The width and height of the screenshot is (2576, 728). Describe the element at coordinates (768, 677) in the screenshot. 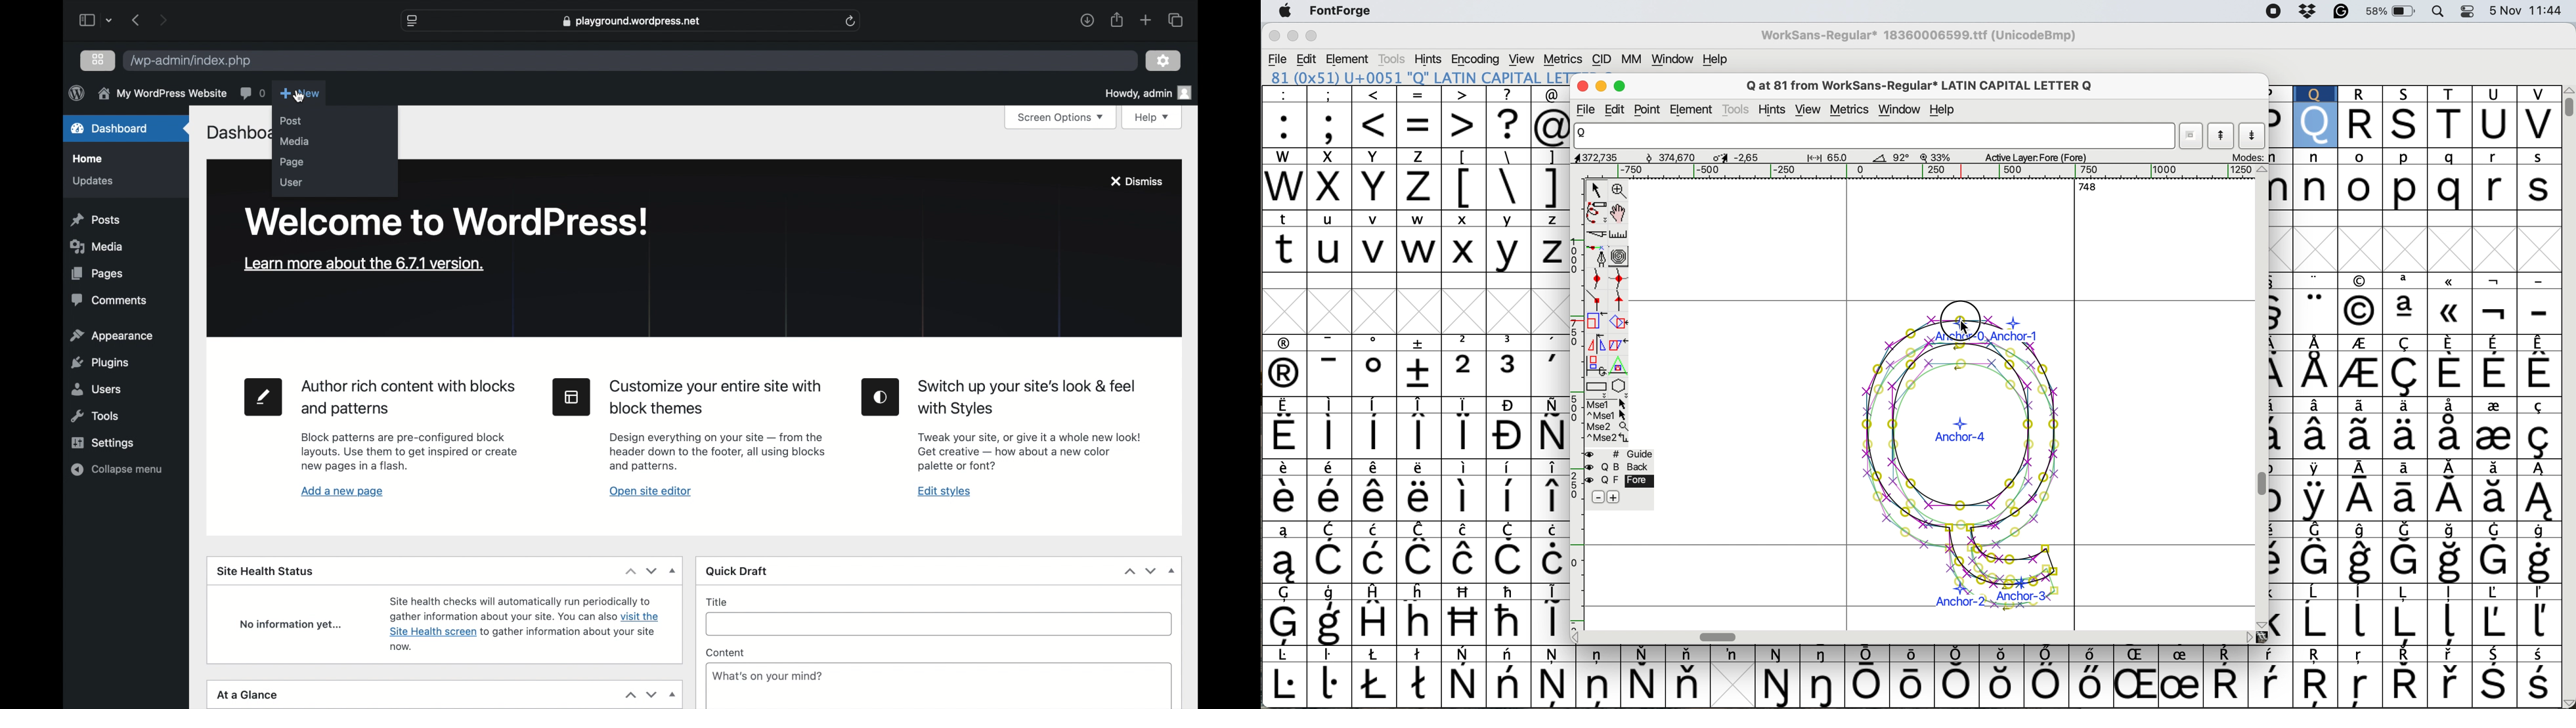

I see `what's on your mind?` at that location.